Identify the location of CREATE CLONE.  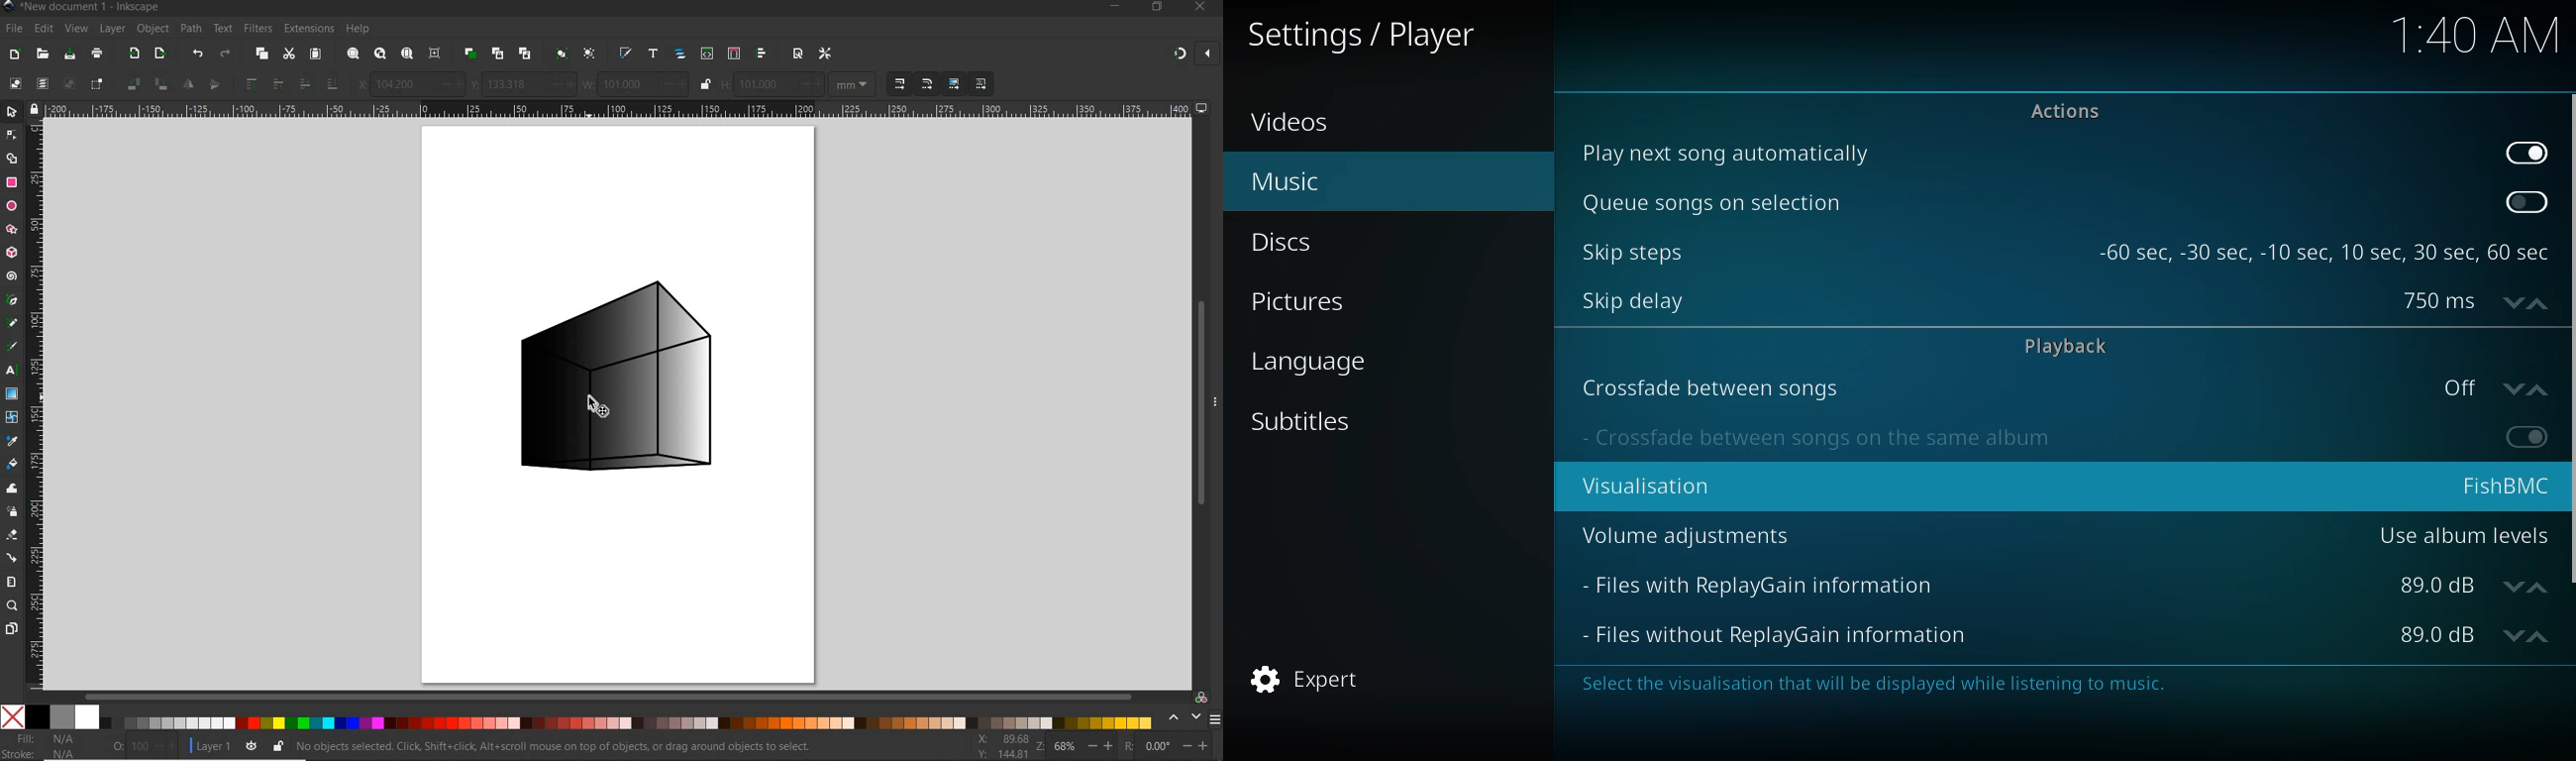
(498, 52).